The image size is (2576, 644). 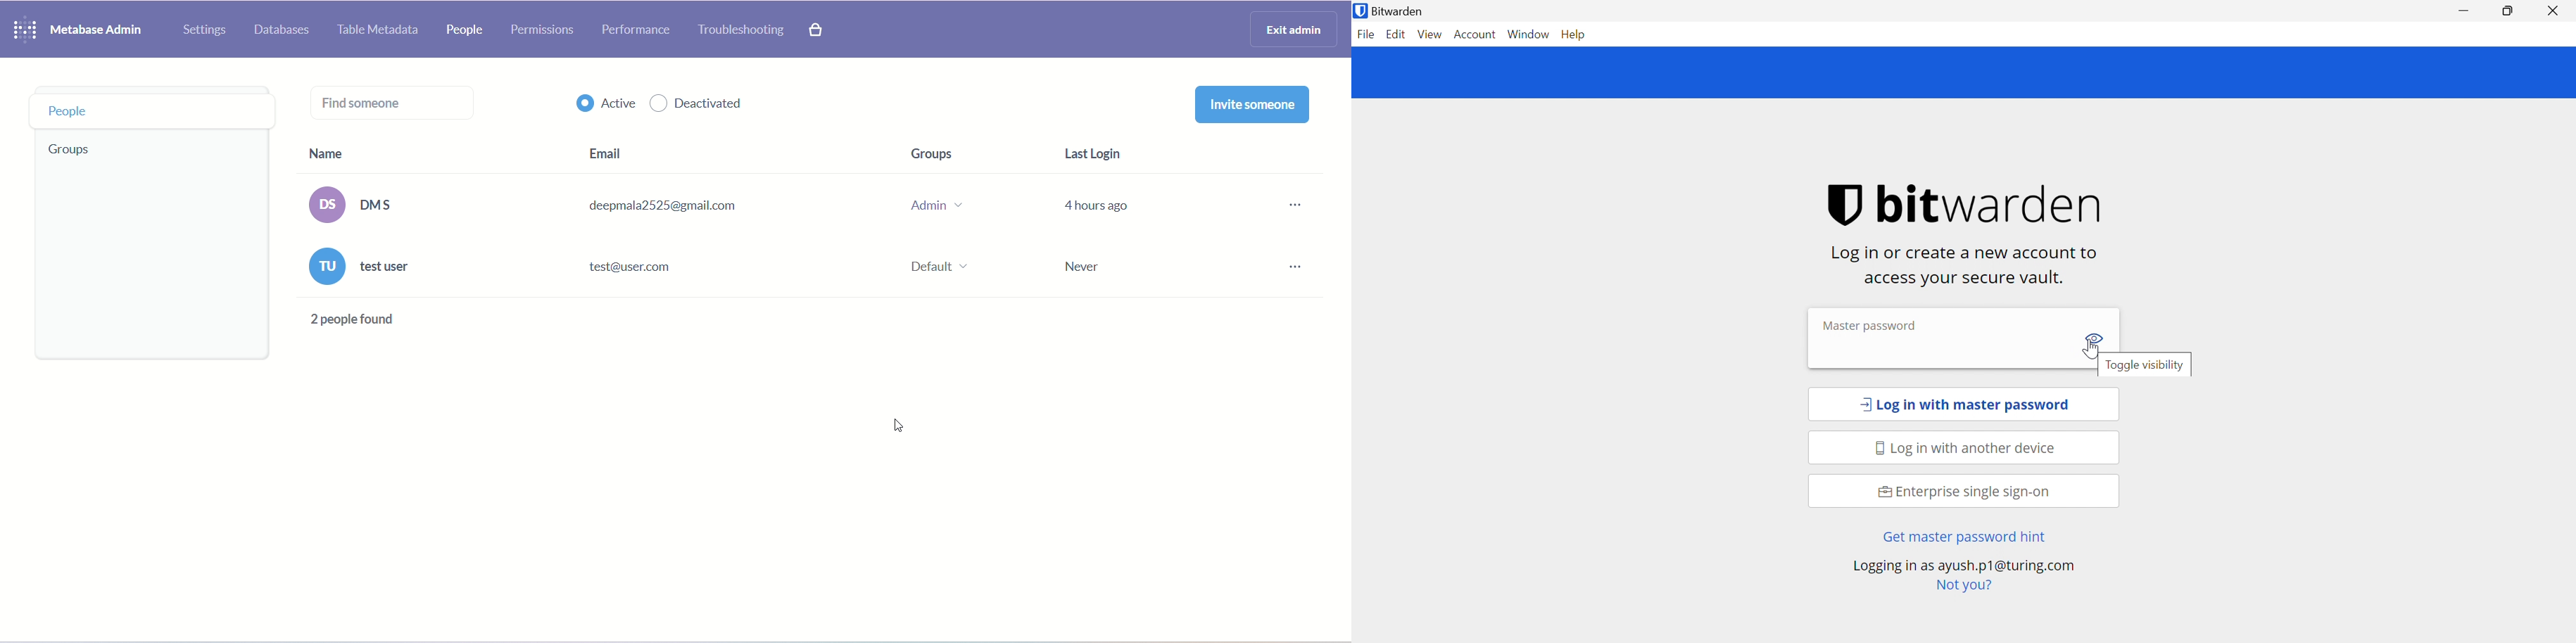 I want to click on File, so click(x=1365, y=35).